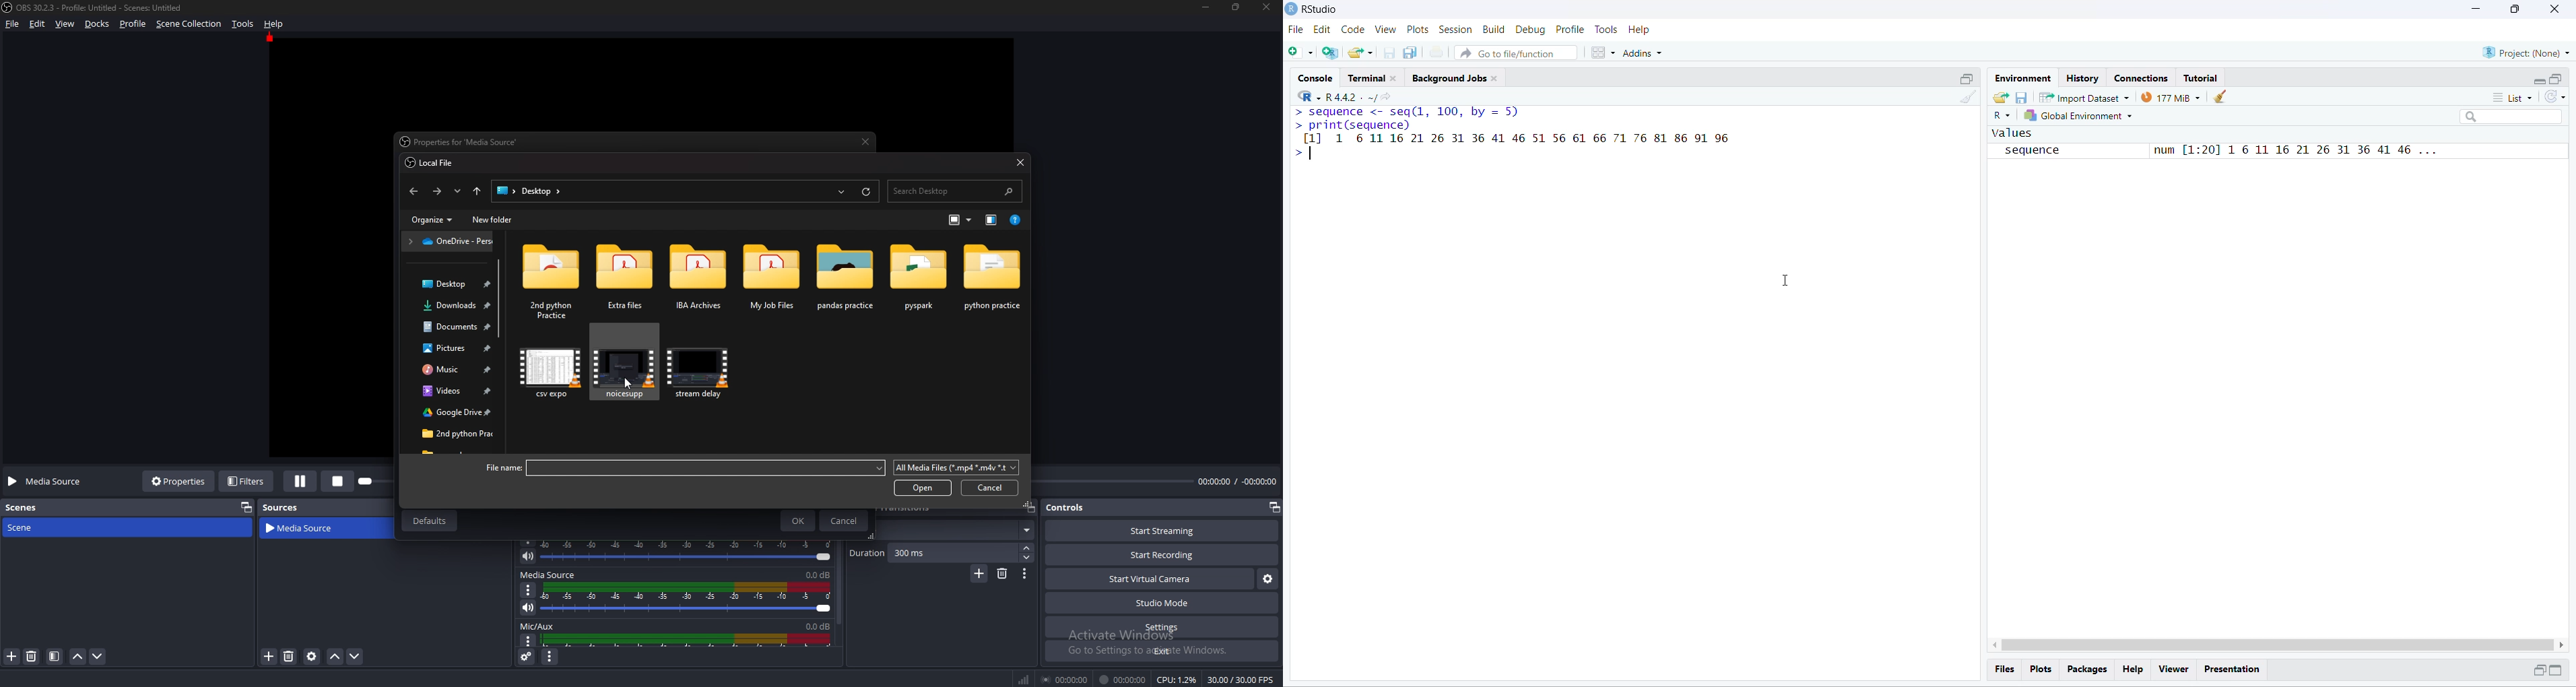  What do you see at coordinates (1067, 507) in the screenshot?
I see `Controls ` at bounding box center [1067, 507].